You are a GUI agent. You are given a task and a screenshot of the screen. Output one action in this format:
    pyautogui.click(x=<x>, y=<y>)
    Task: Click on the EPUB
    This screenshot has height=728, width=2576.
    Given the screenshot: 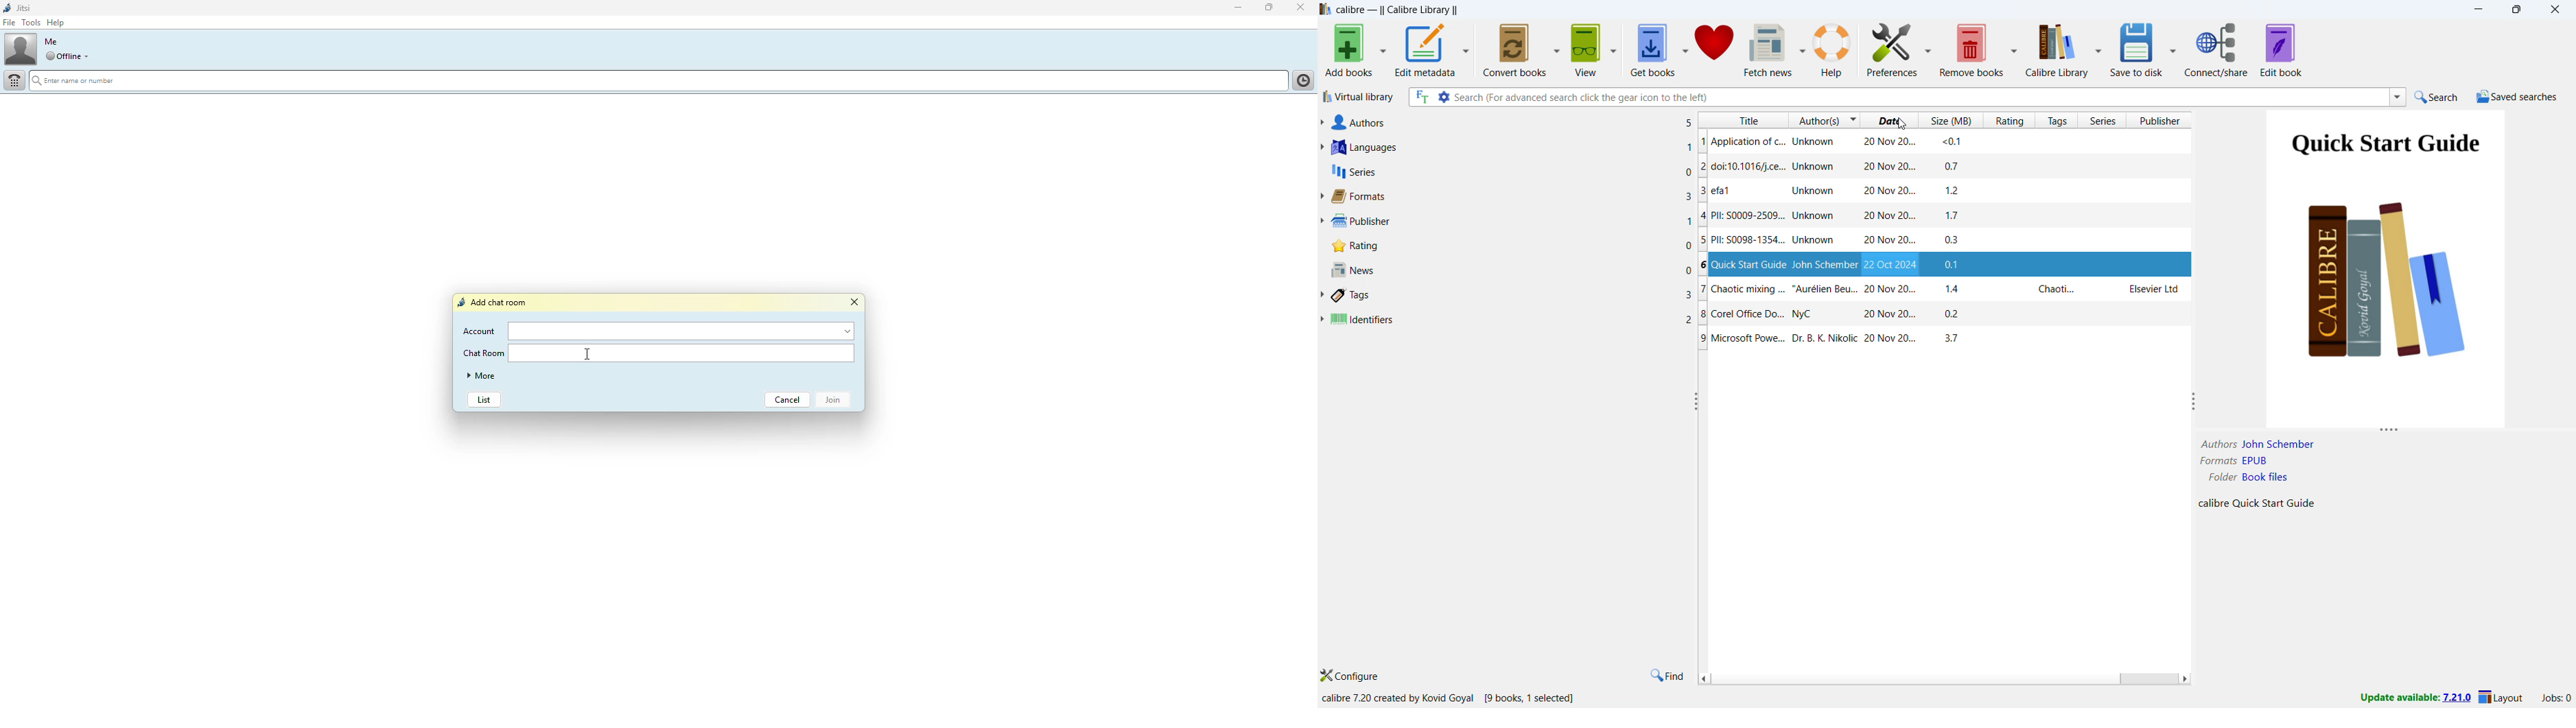 What is the action you would take?
    pyautogui.click(x=2256, y=461)
    